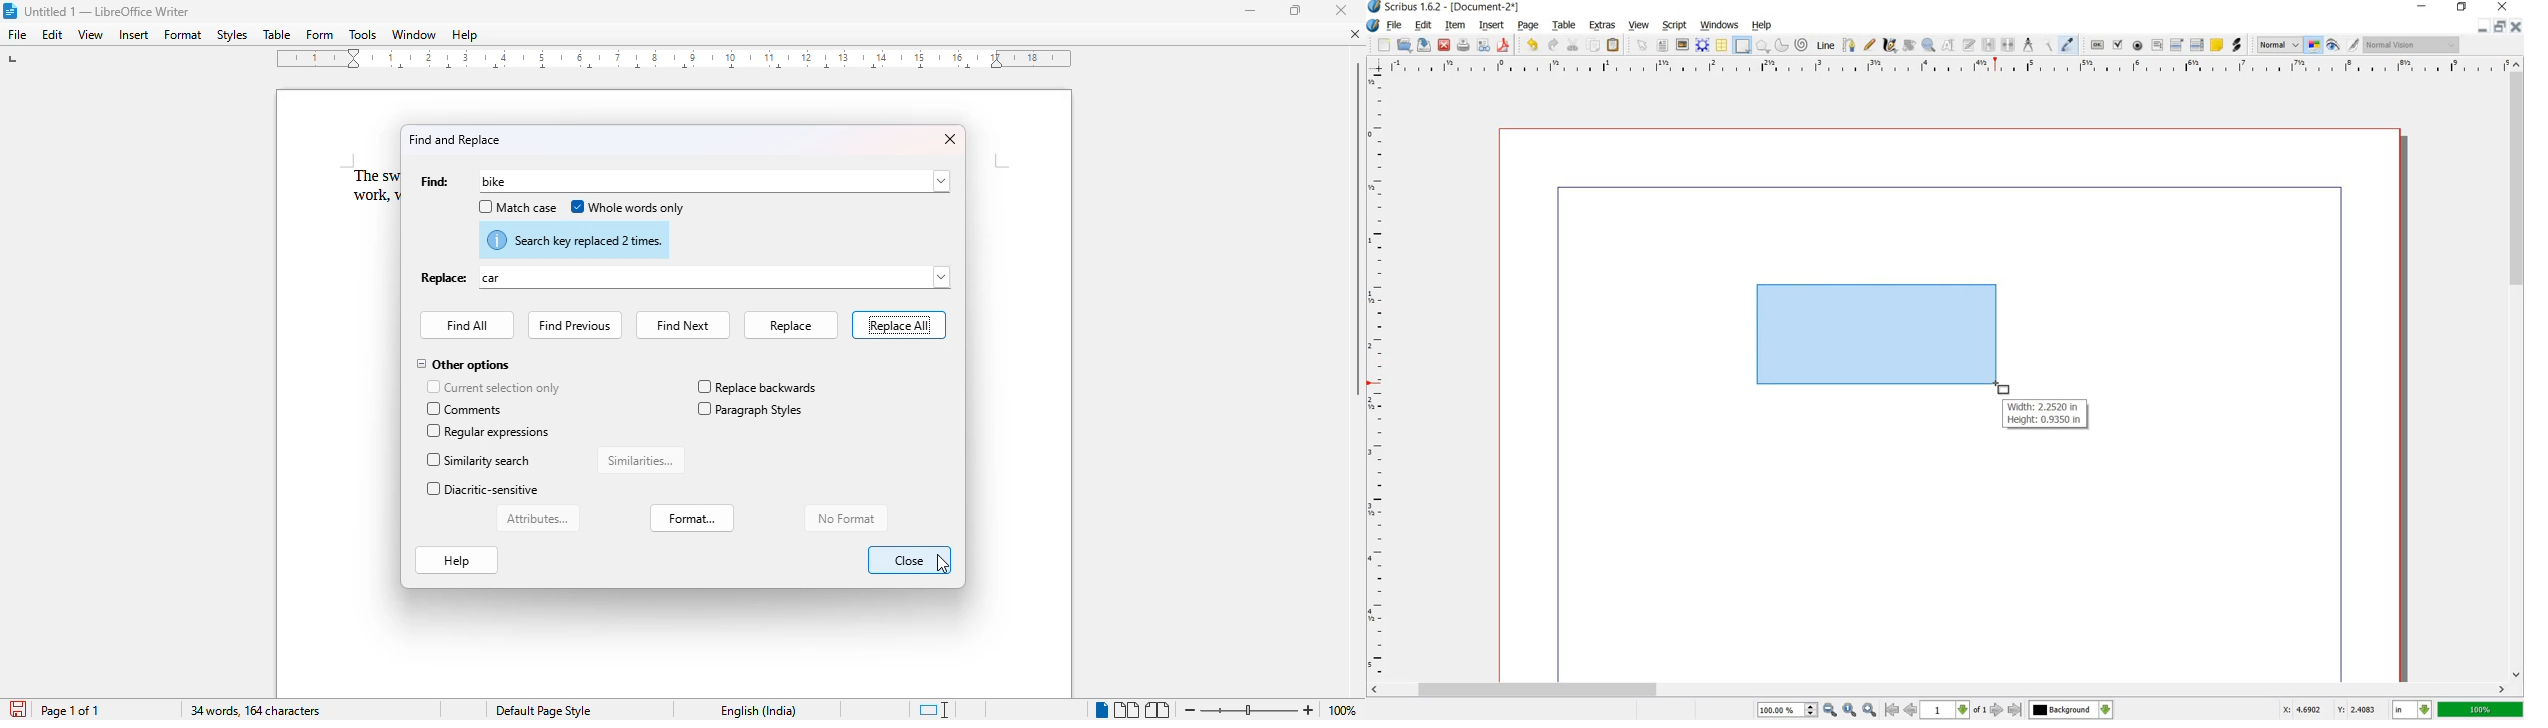  I want to click on RULER, so click(1378, 375).